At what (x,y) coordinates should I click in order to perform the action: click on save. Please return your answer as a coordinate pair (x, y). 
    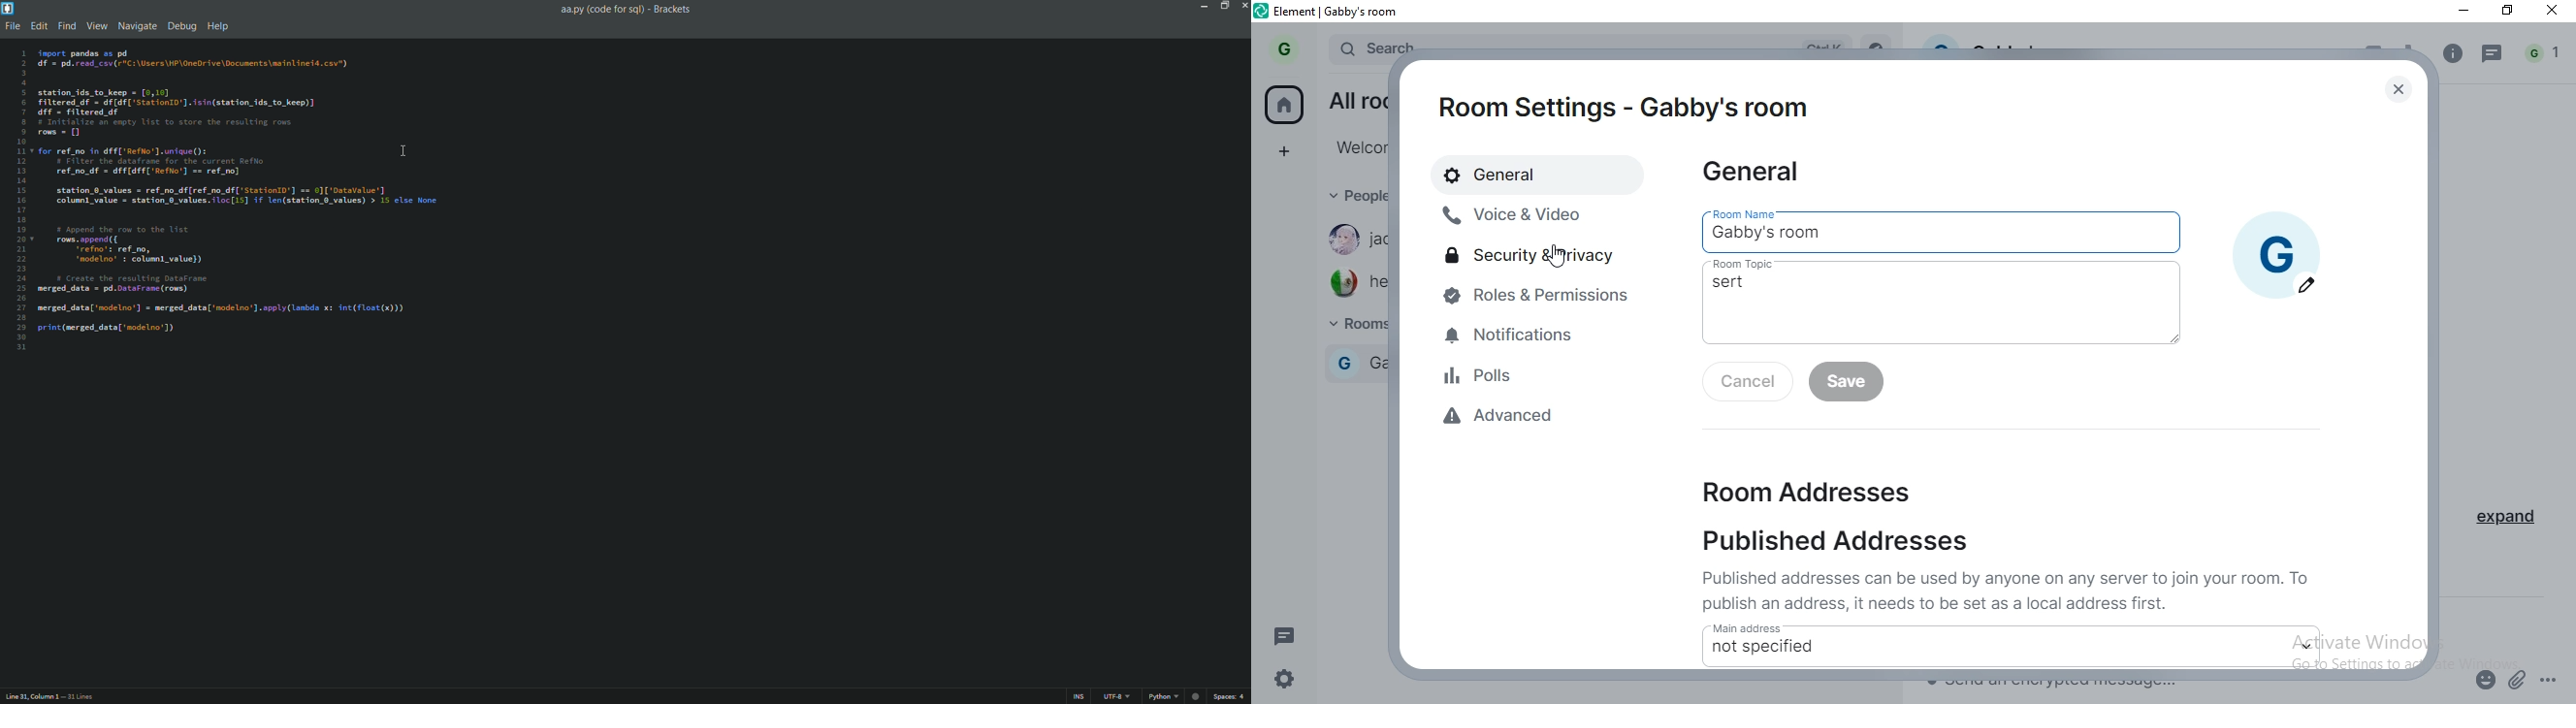
    Looking at the image, I should click on (1847, 379).